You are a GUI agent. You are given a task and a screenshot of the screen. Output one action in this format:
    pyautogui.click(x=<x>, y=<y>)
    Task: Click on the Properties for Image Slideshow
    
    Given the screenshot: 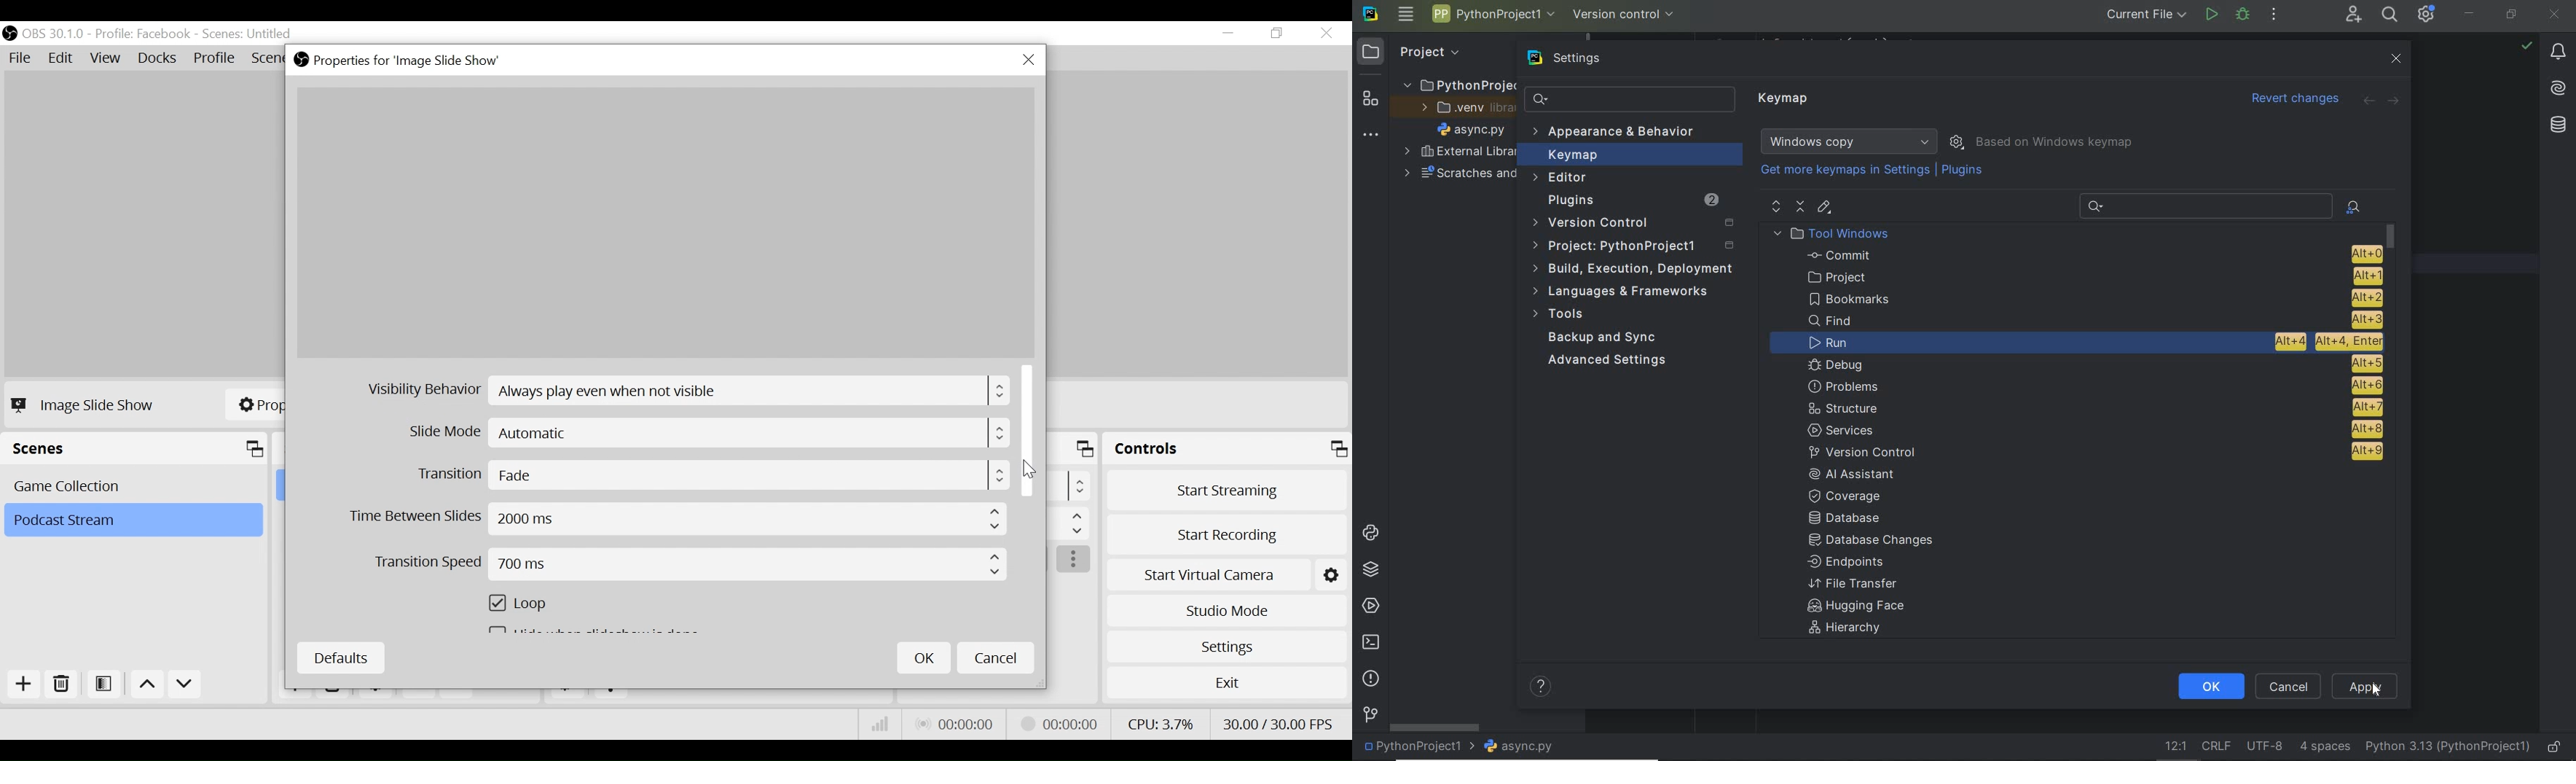 What is the action you would take?
    pyautogui.click(x=401, y=61)
    